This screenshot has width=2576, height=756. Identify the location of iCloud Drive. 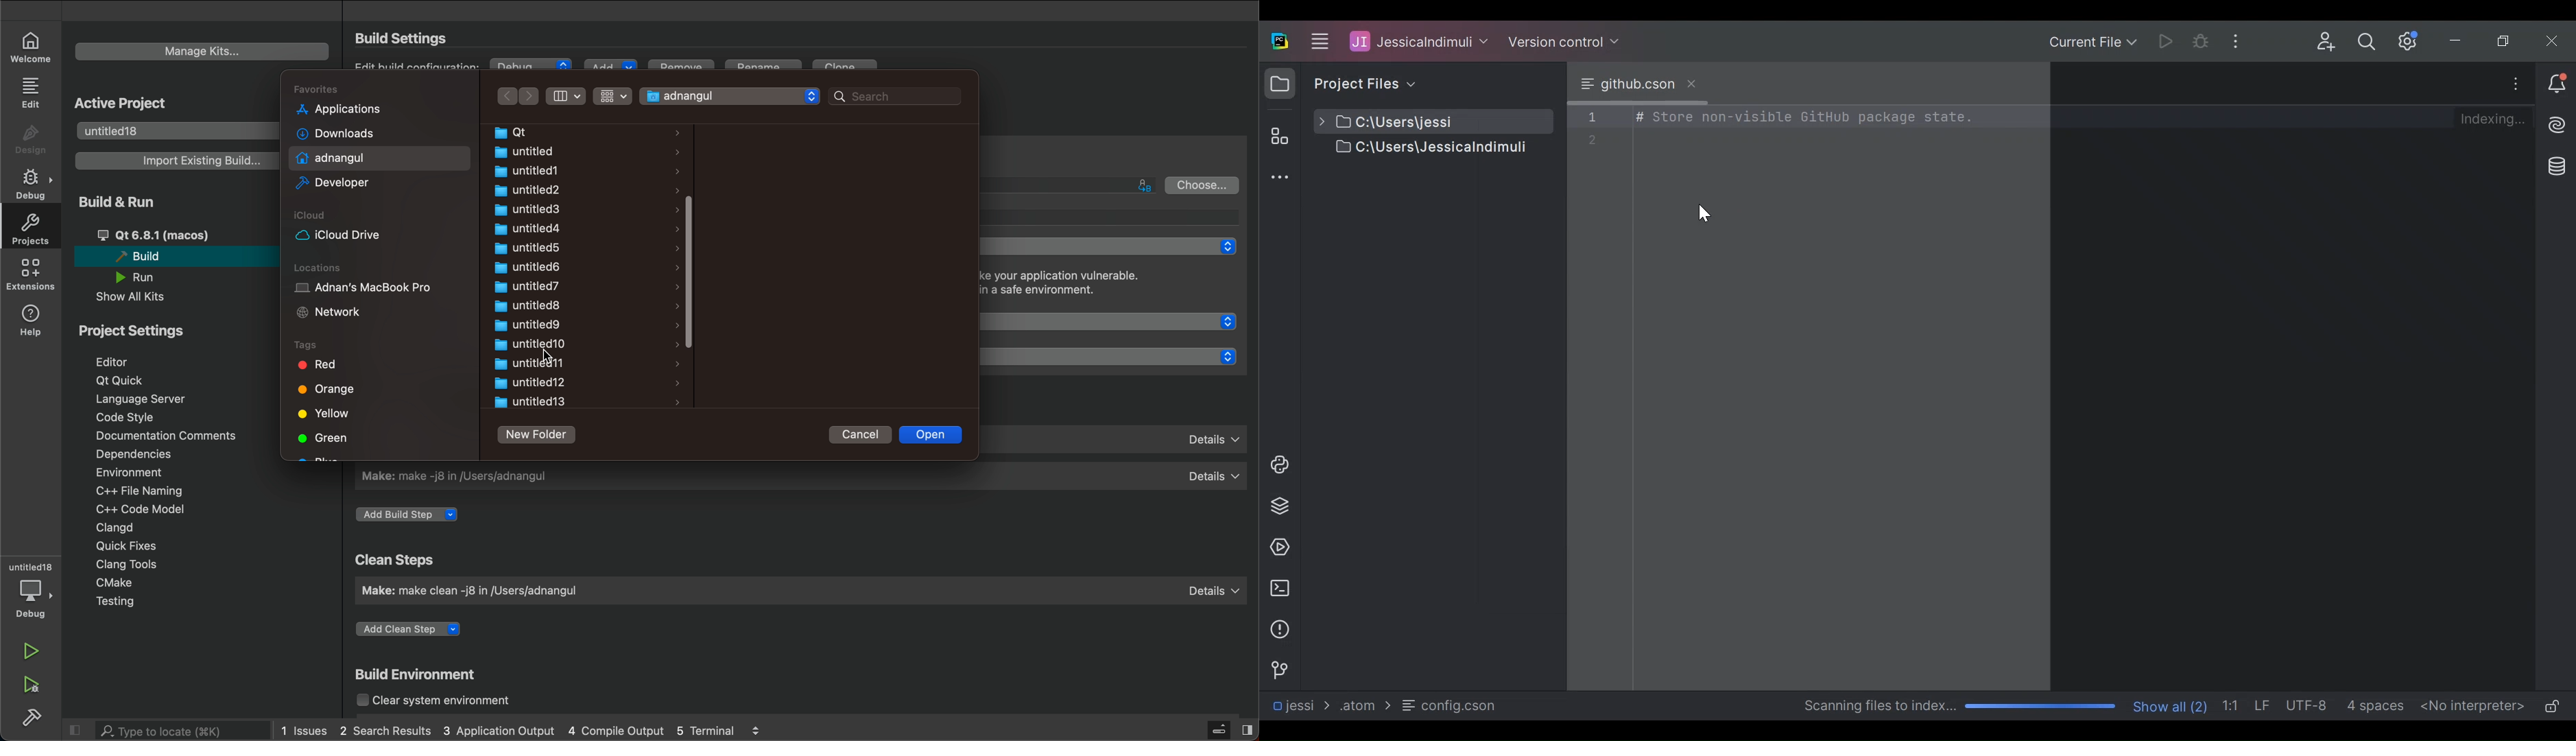
(335, 235).